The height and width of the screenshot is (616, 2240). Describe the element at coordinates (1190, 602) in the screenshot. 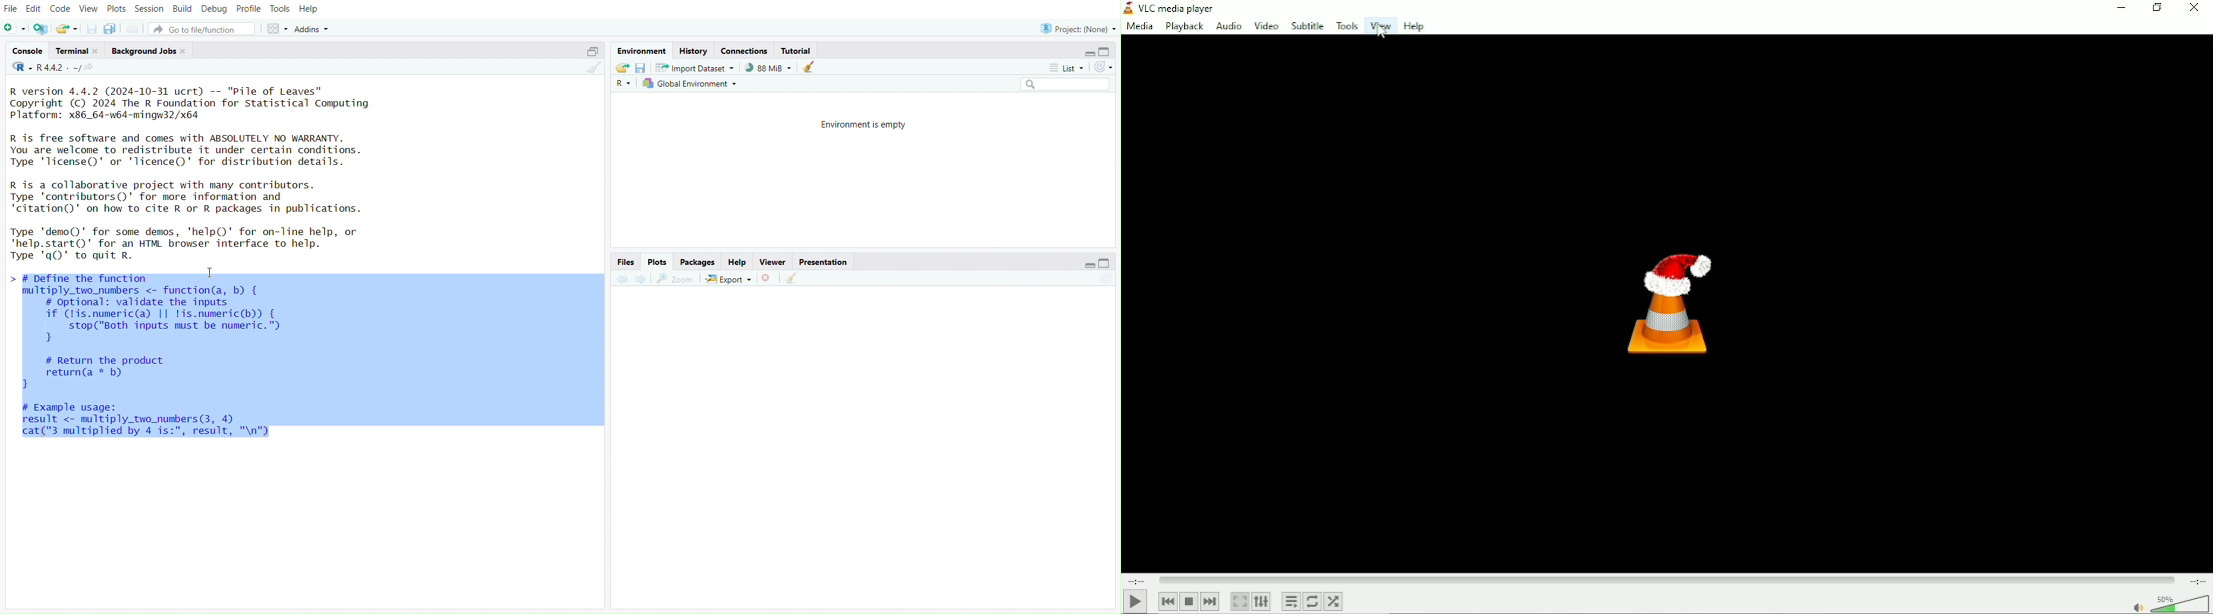

I see `Stop playback` at that location.